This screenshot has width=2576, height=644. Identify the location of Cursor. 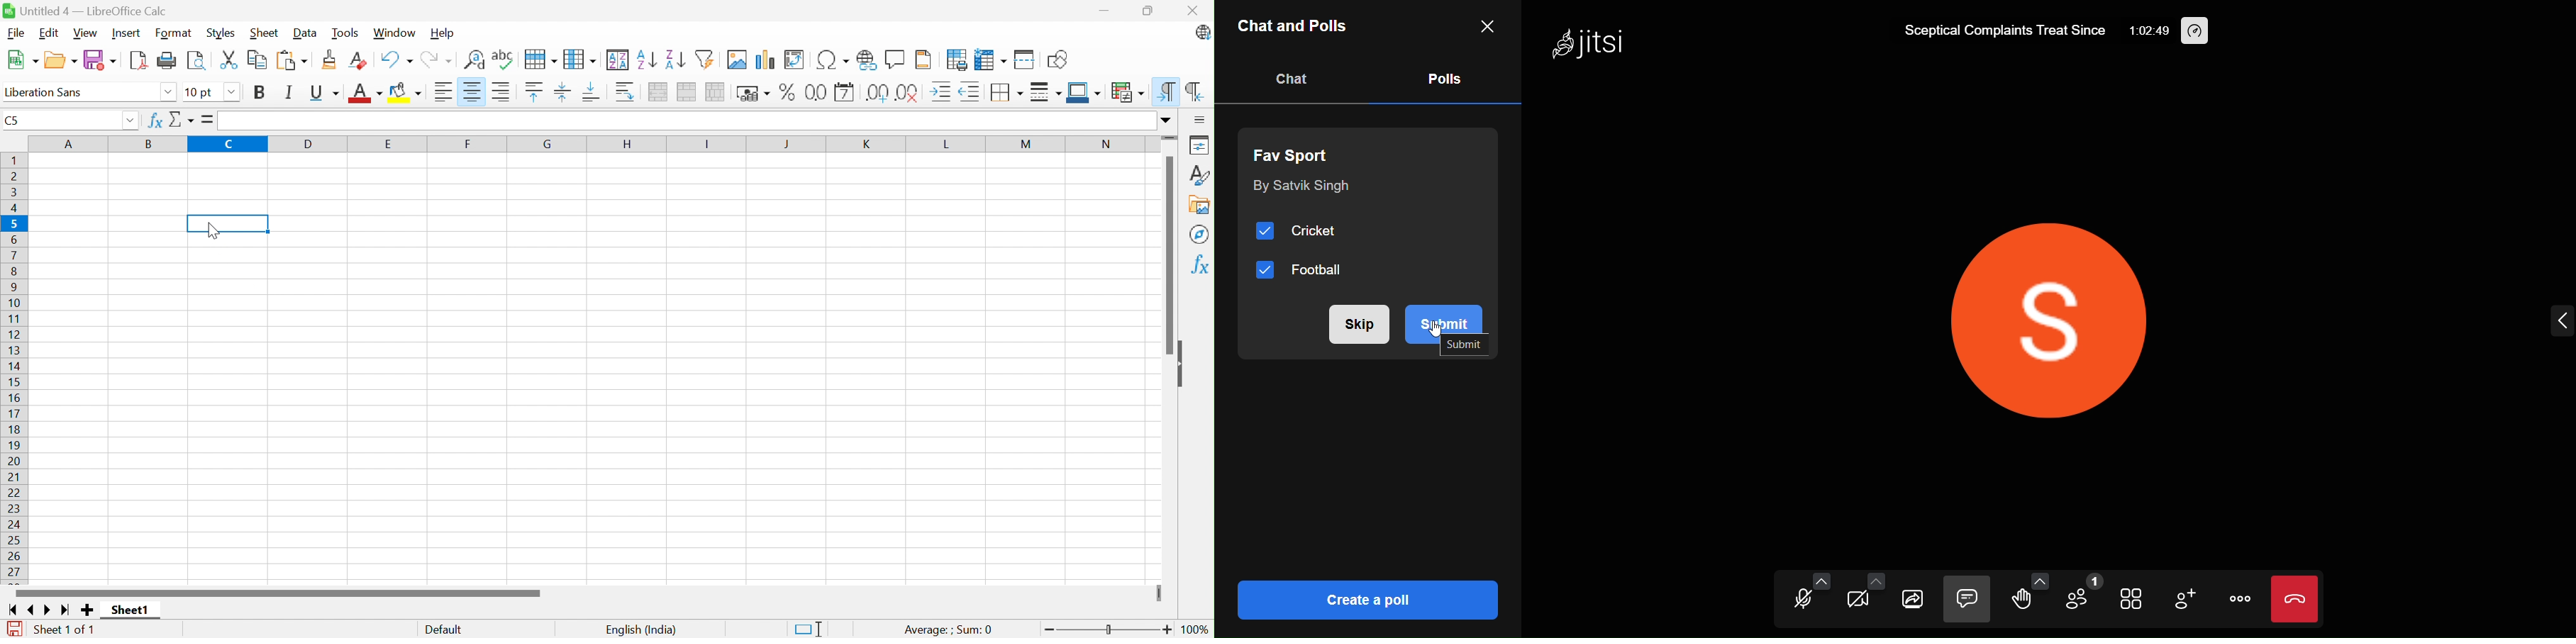
(212, 230).